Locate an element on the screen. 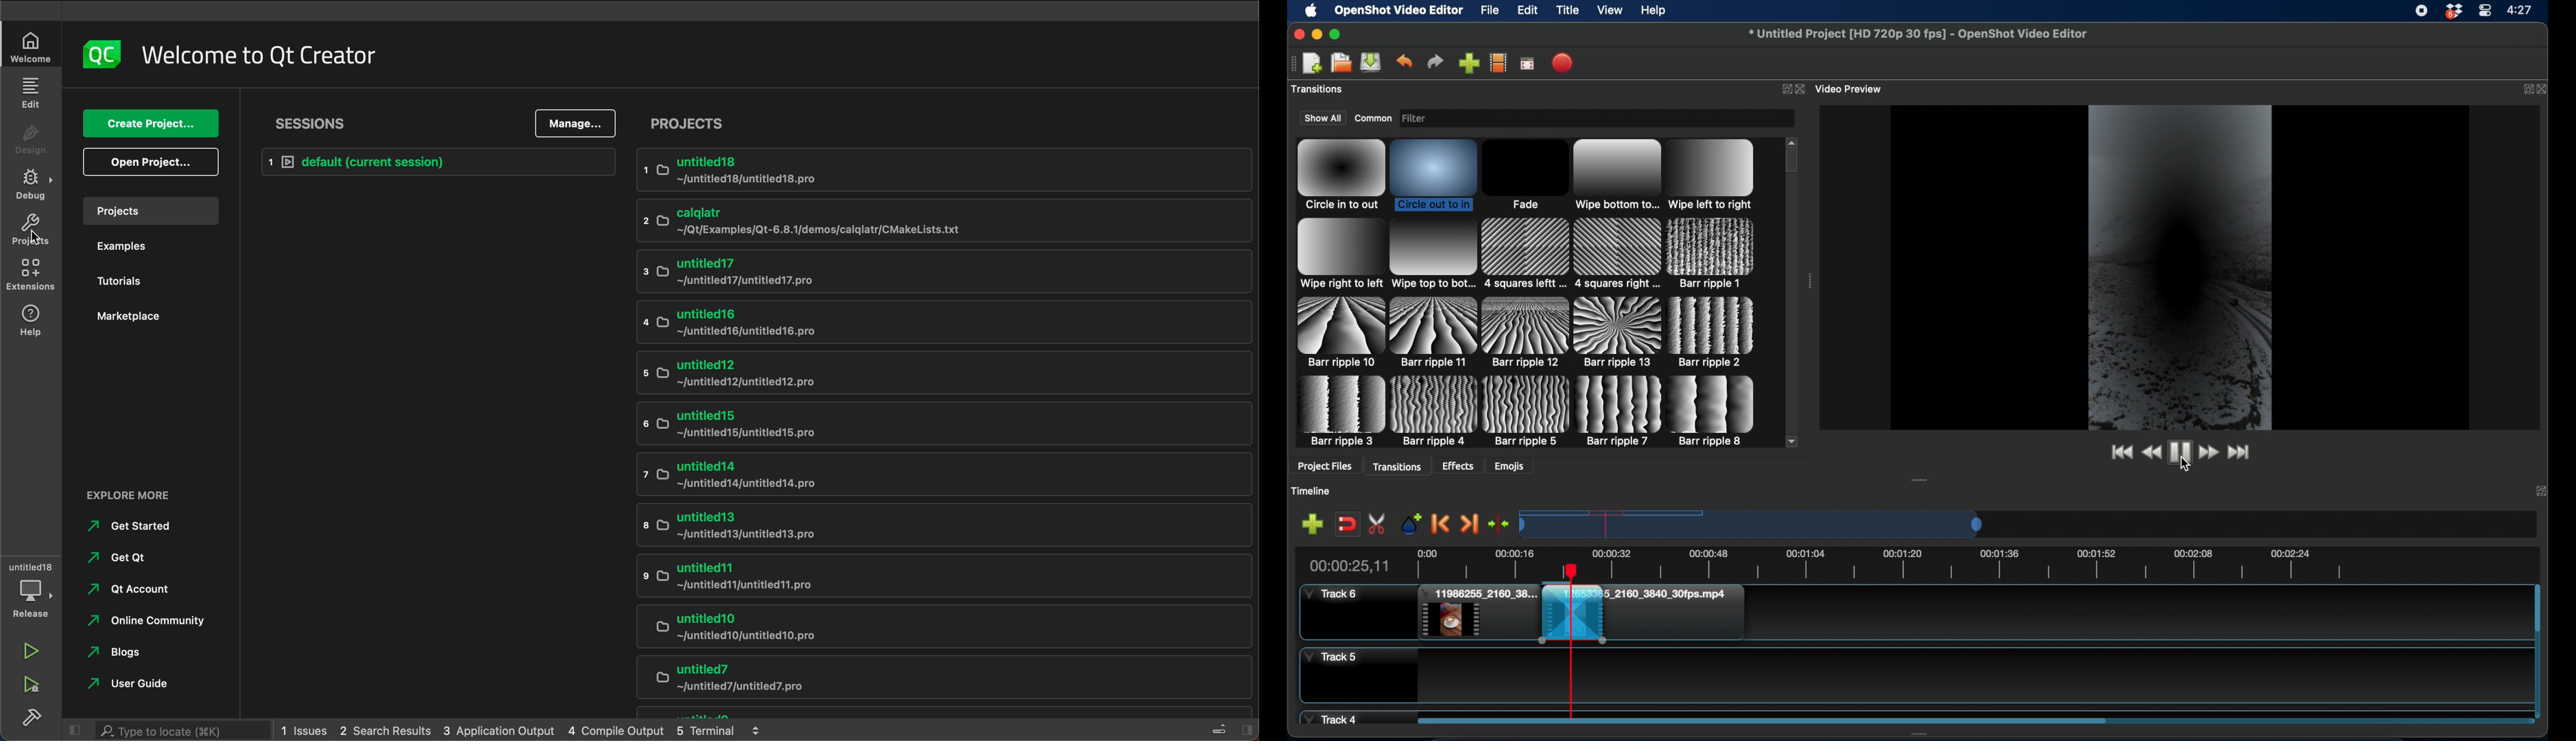 The image size is (2576, 756). type is located at coordinates (165, 730).